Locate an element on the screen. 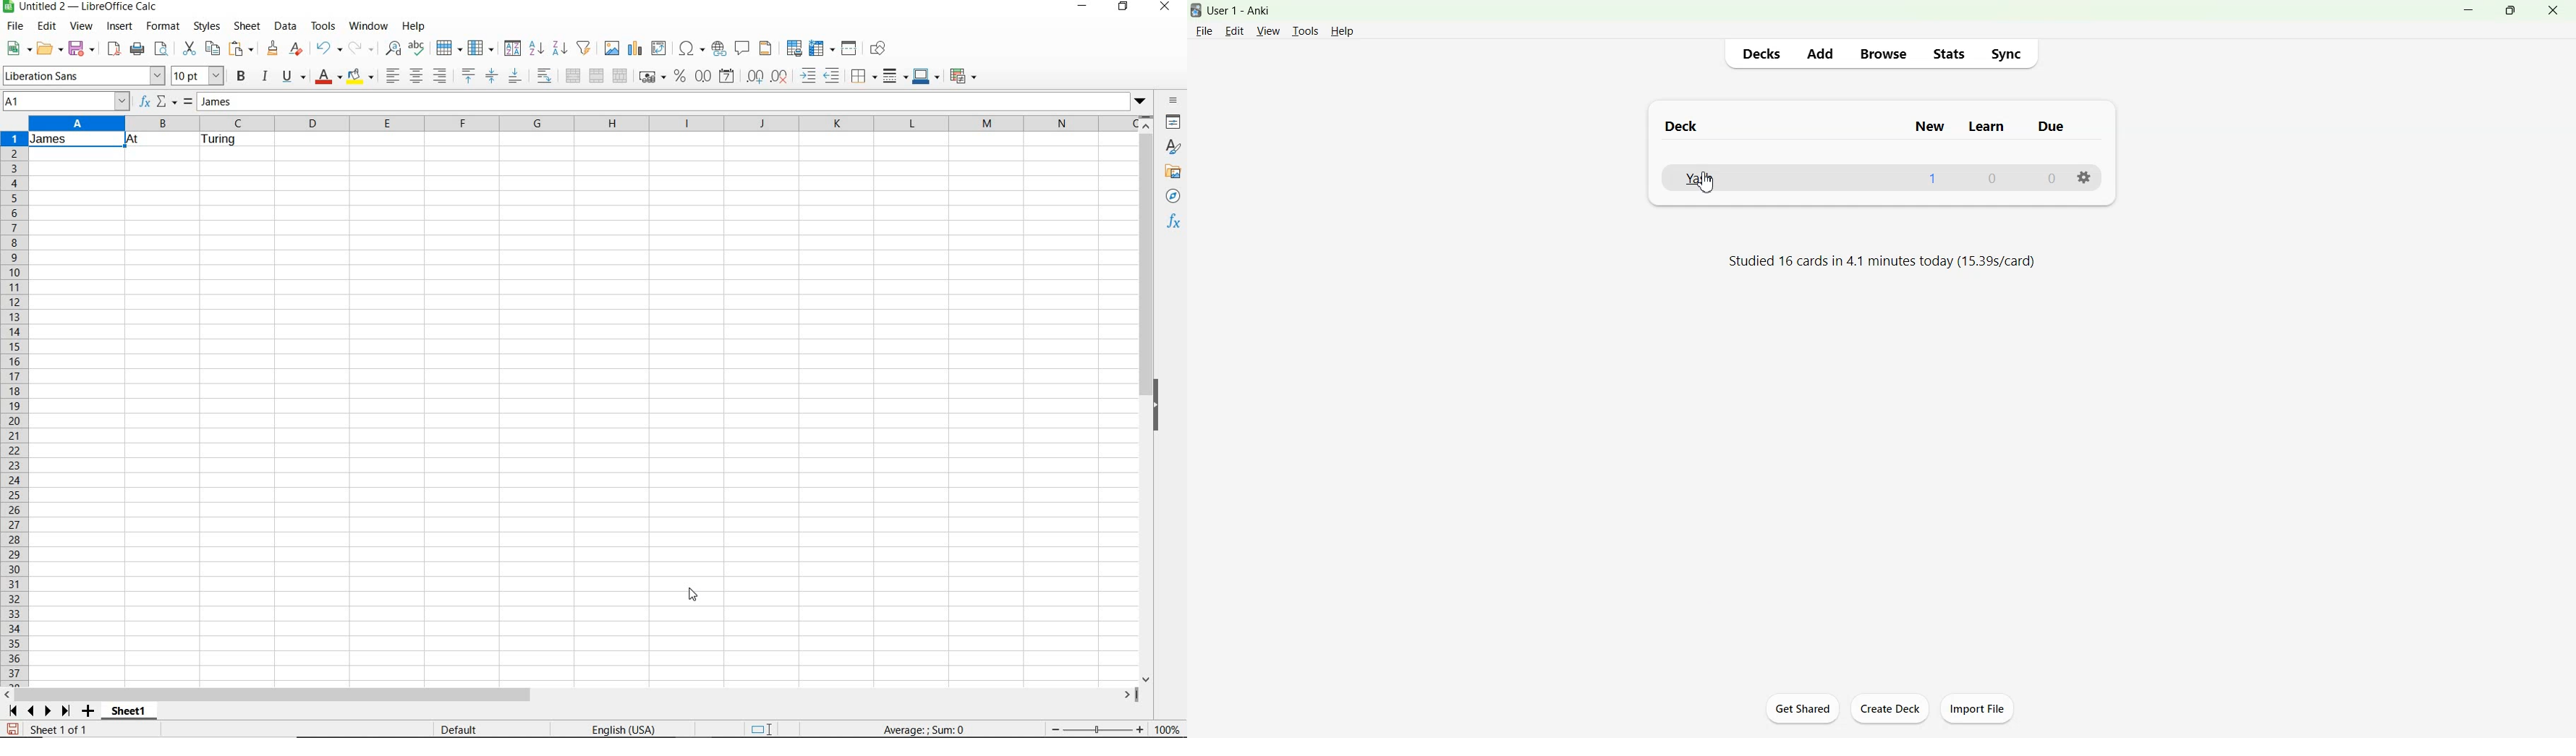  wrap text is located at coordinates (544, 77).